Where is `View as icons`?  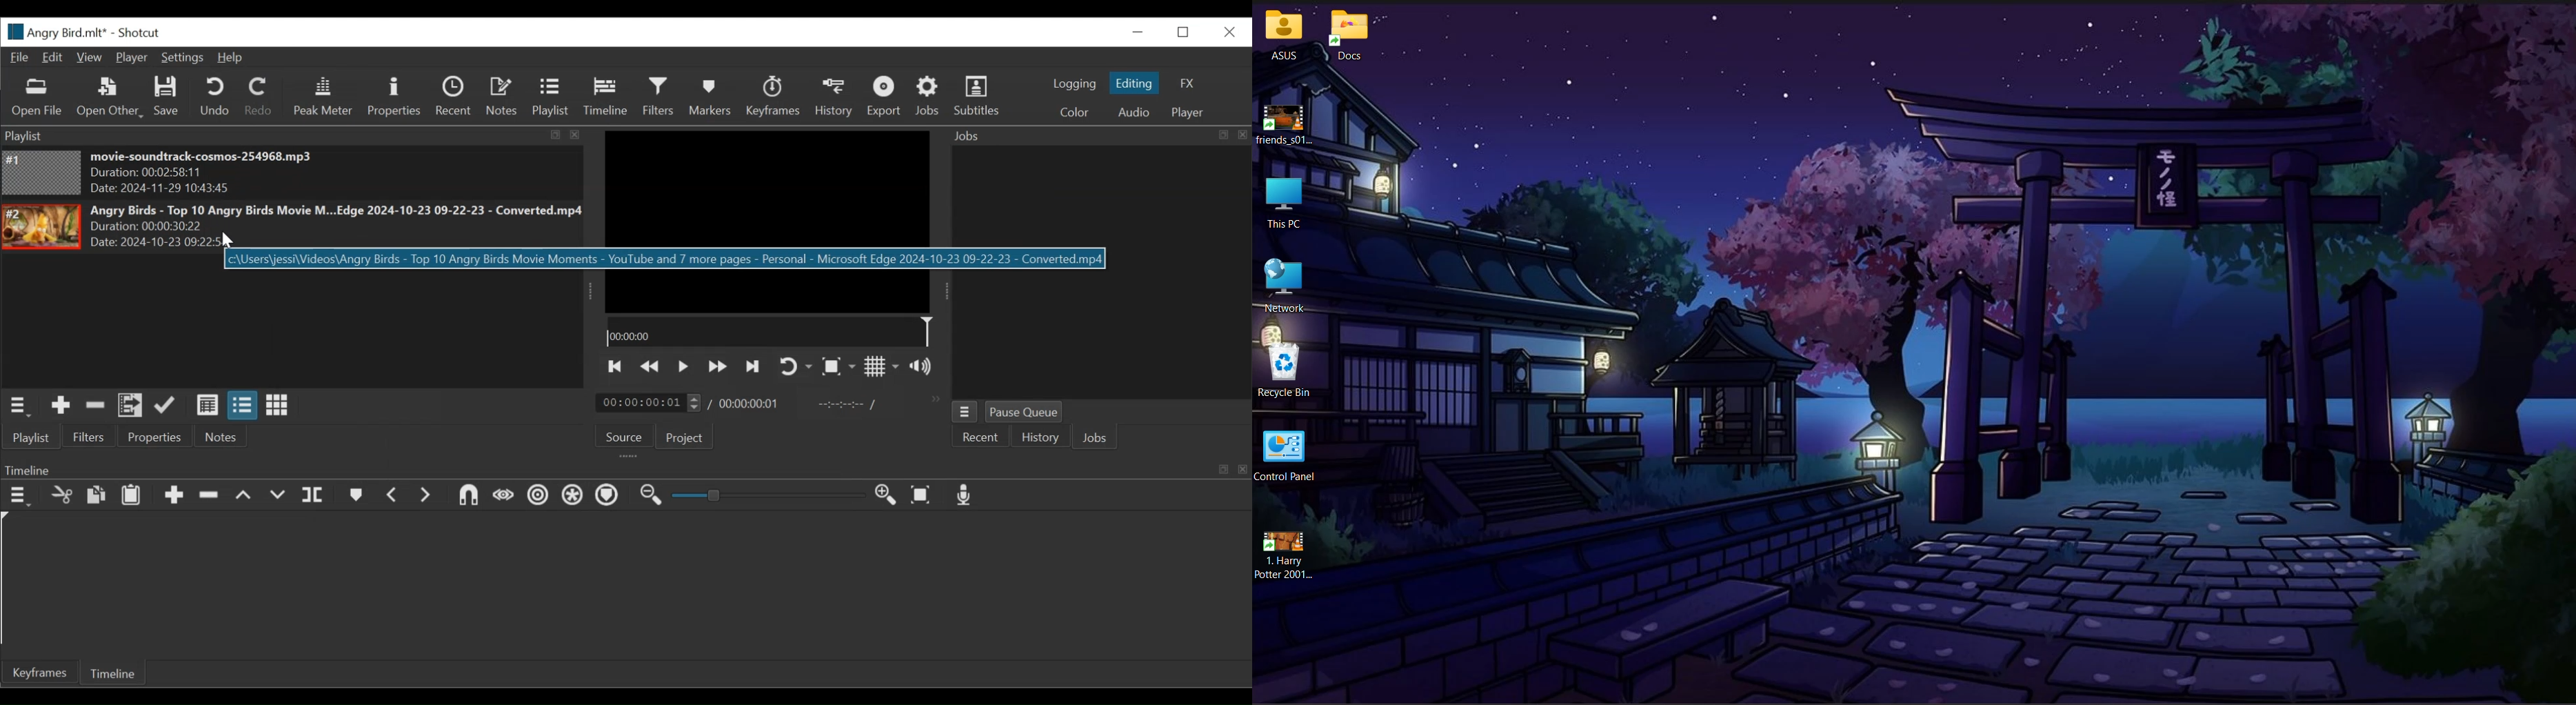
View as icons is located at coordinates (277, 405).